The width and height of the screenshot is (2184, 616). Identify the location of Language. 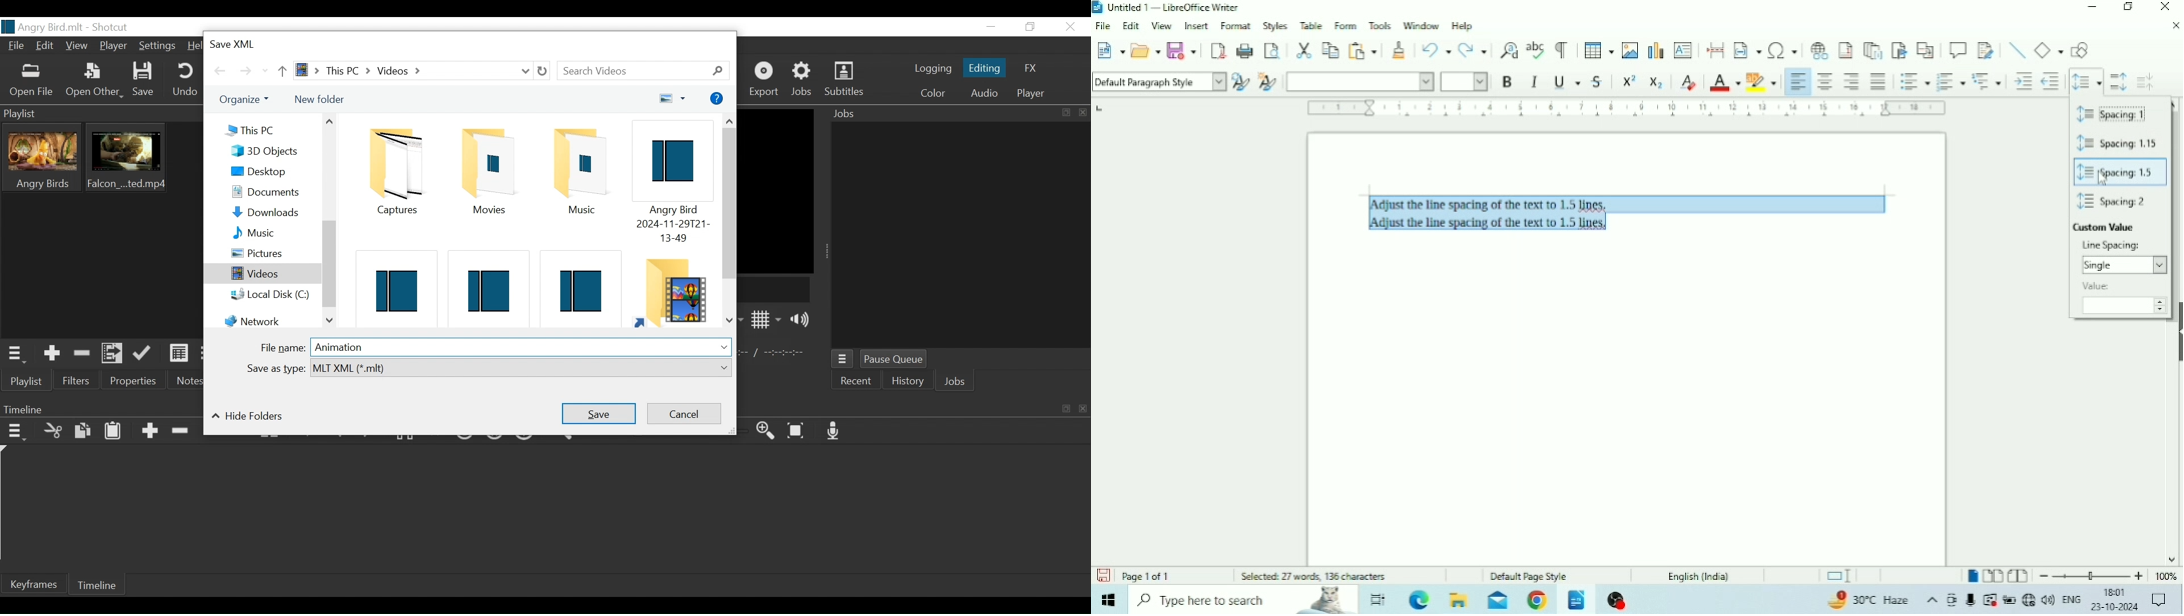
(1699, 576).